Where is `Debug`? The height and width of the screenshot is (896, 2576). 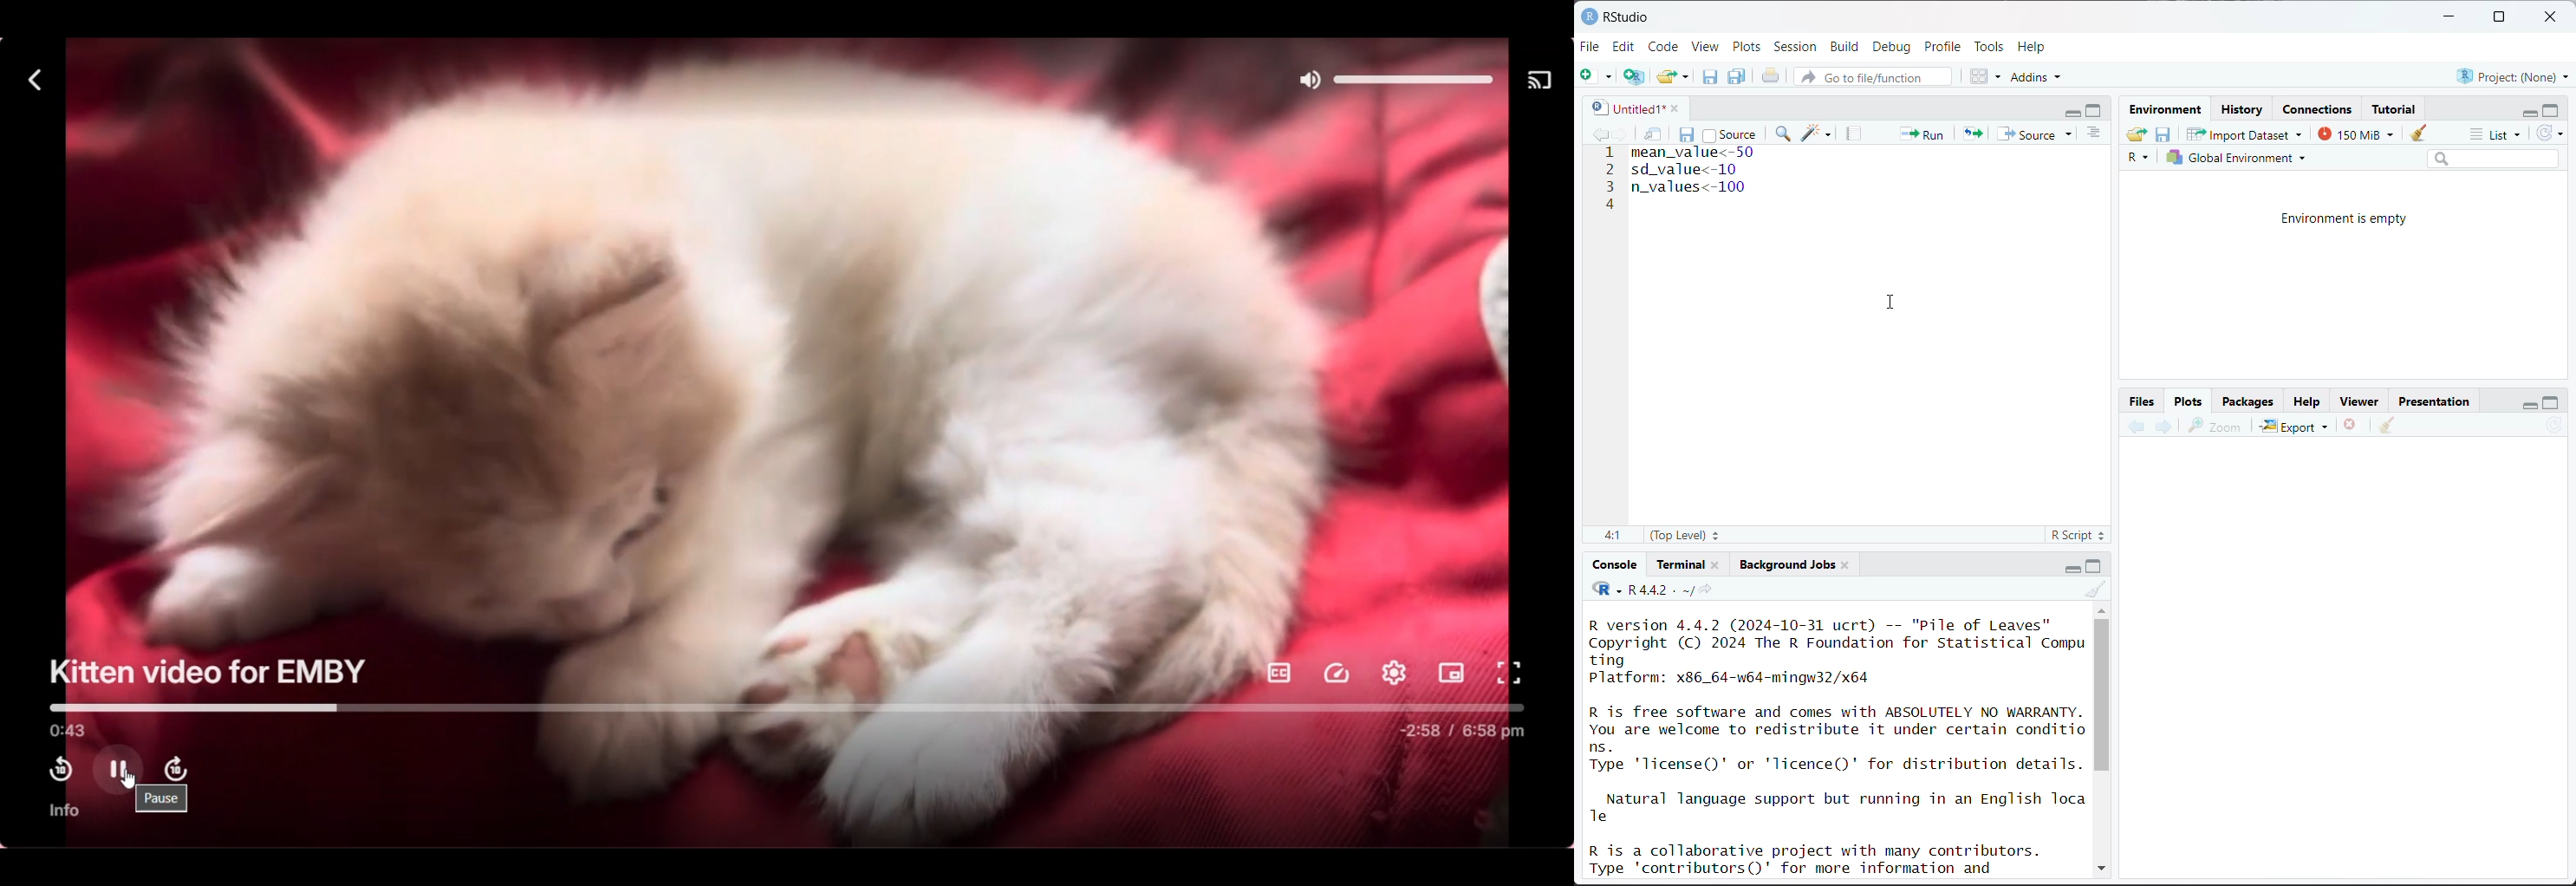
Debug is located at coordinates (1891, 47).